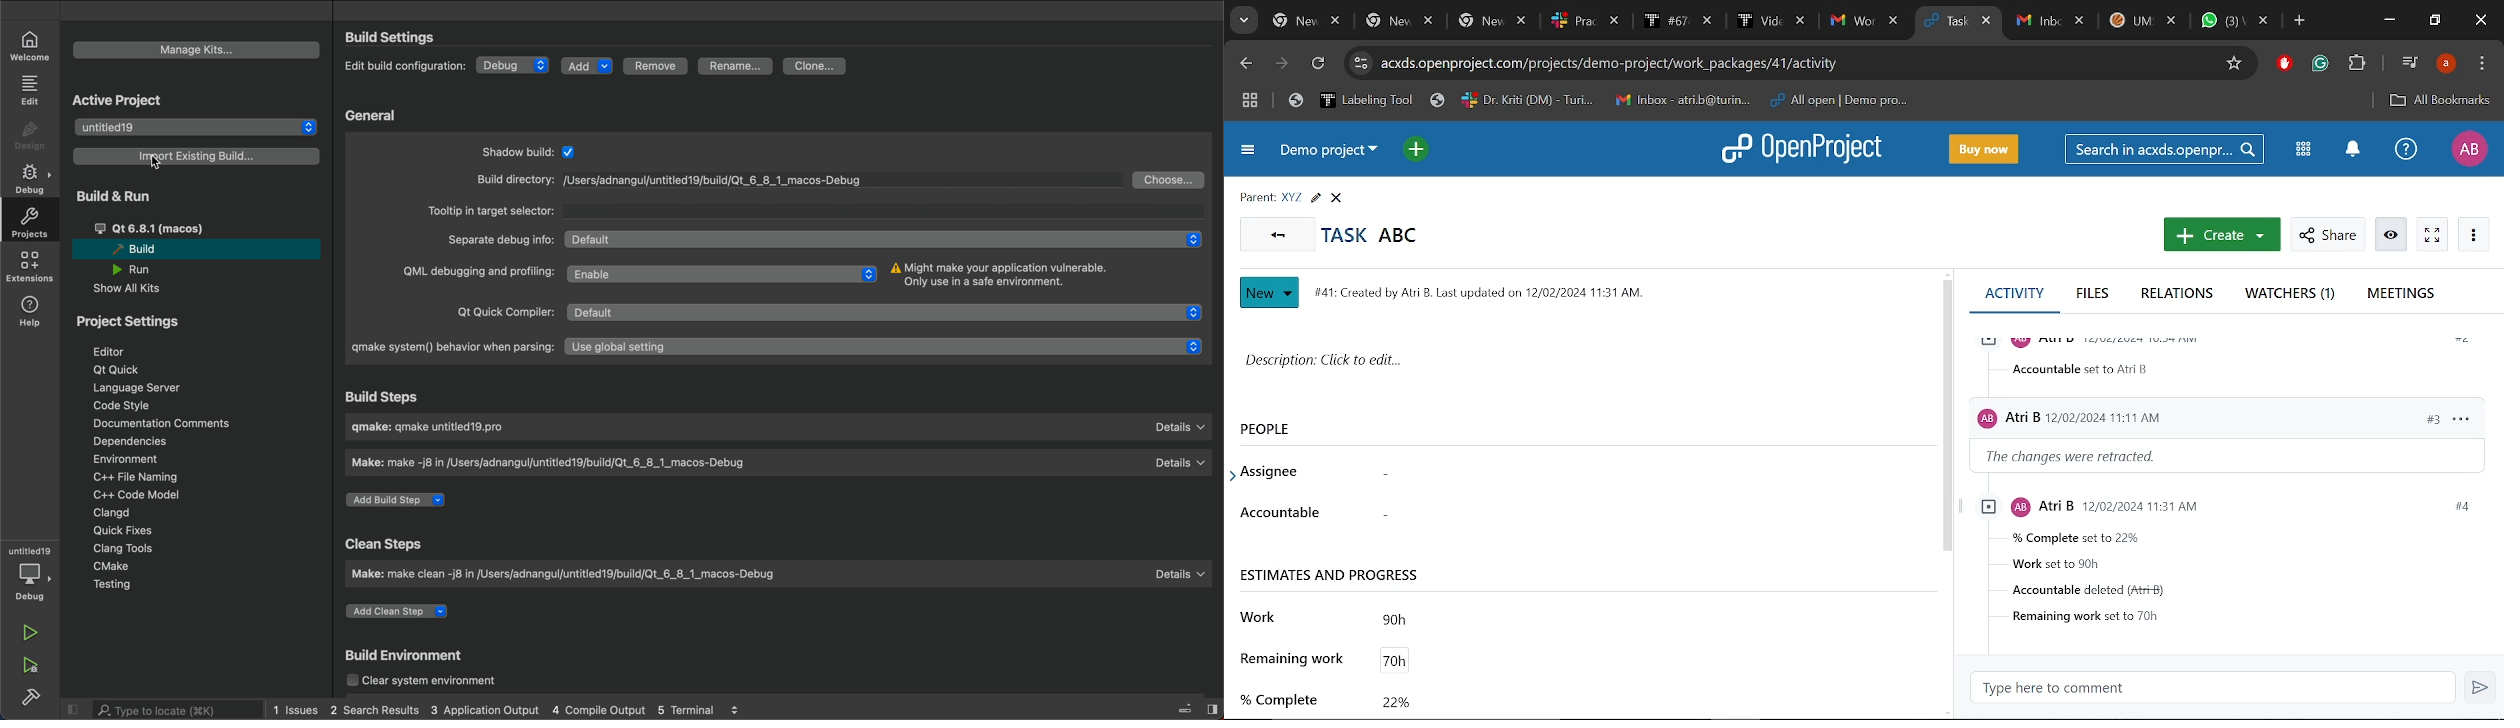  What do you see at coordinates (134, 495) in the screenshot?
I see `c++ code model` at bounding box center [134, 495].